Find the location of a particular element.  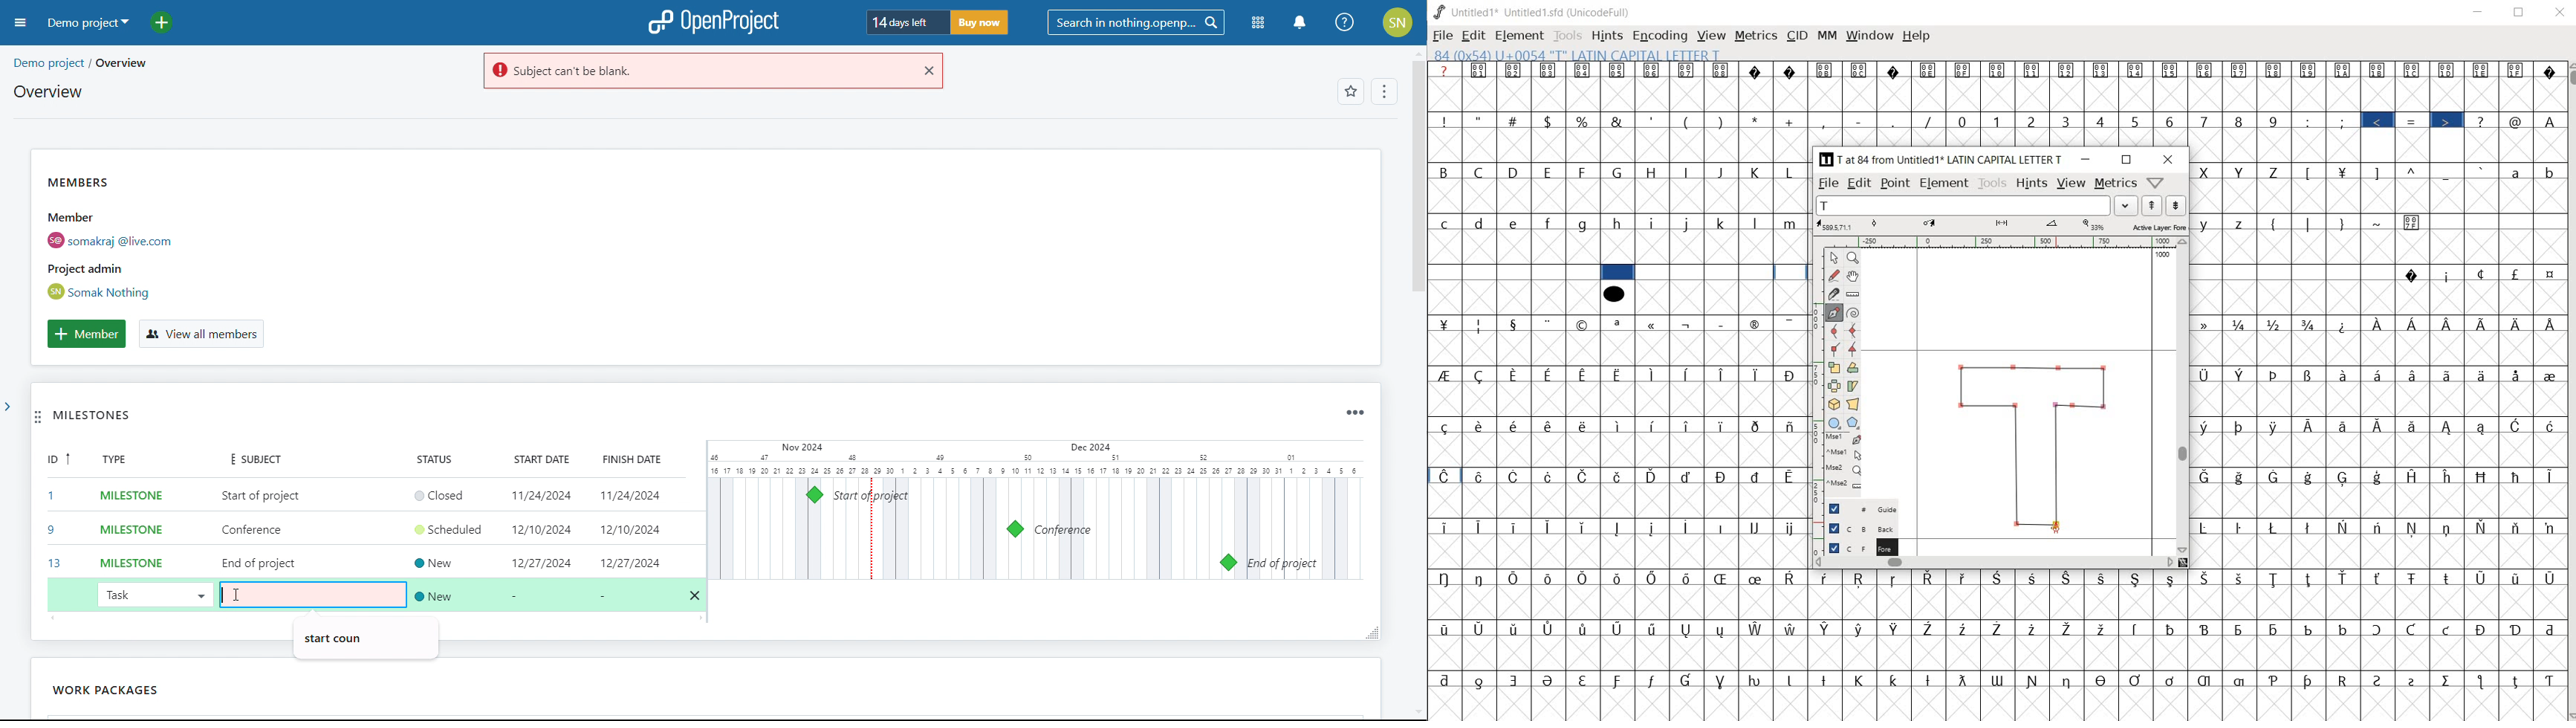

Symbol is located at coordinates (2137, 70).